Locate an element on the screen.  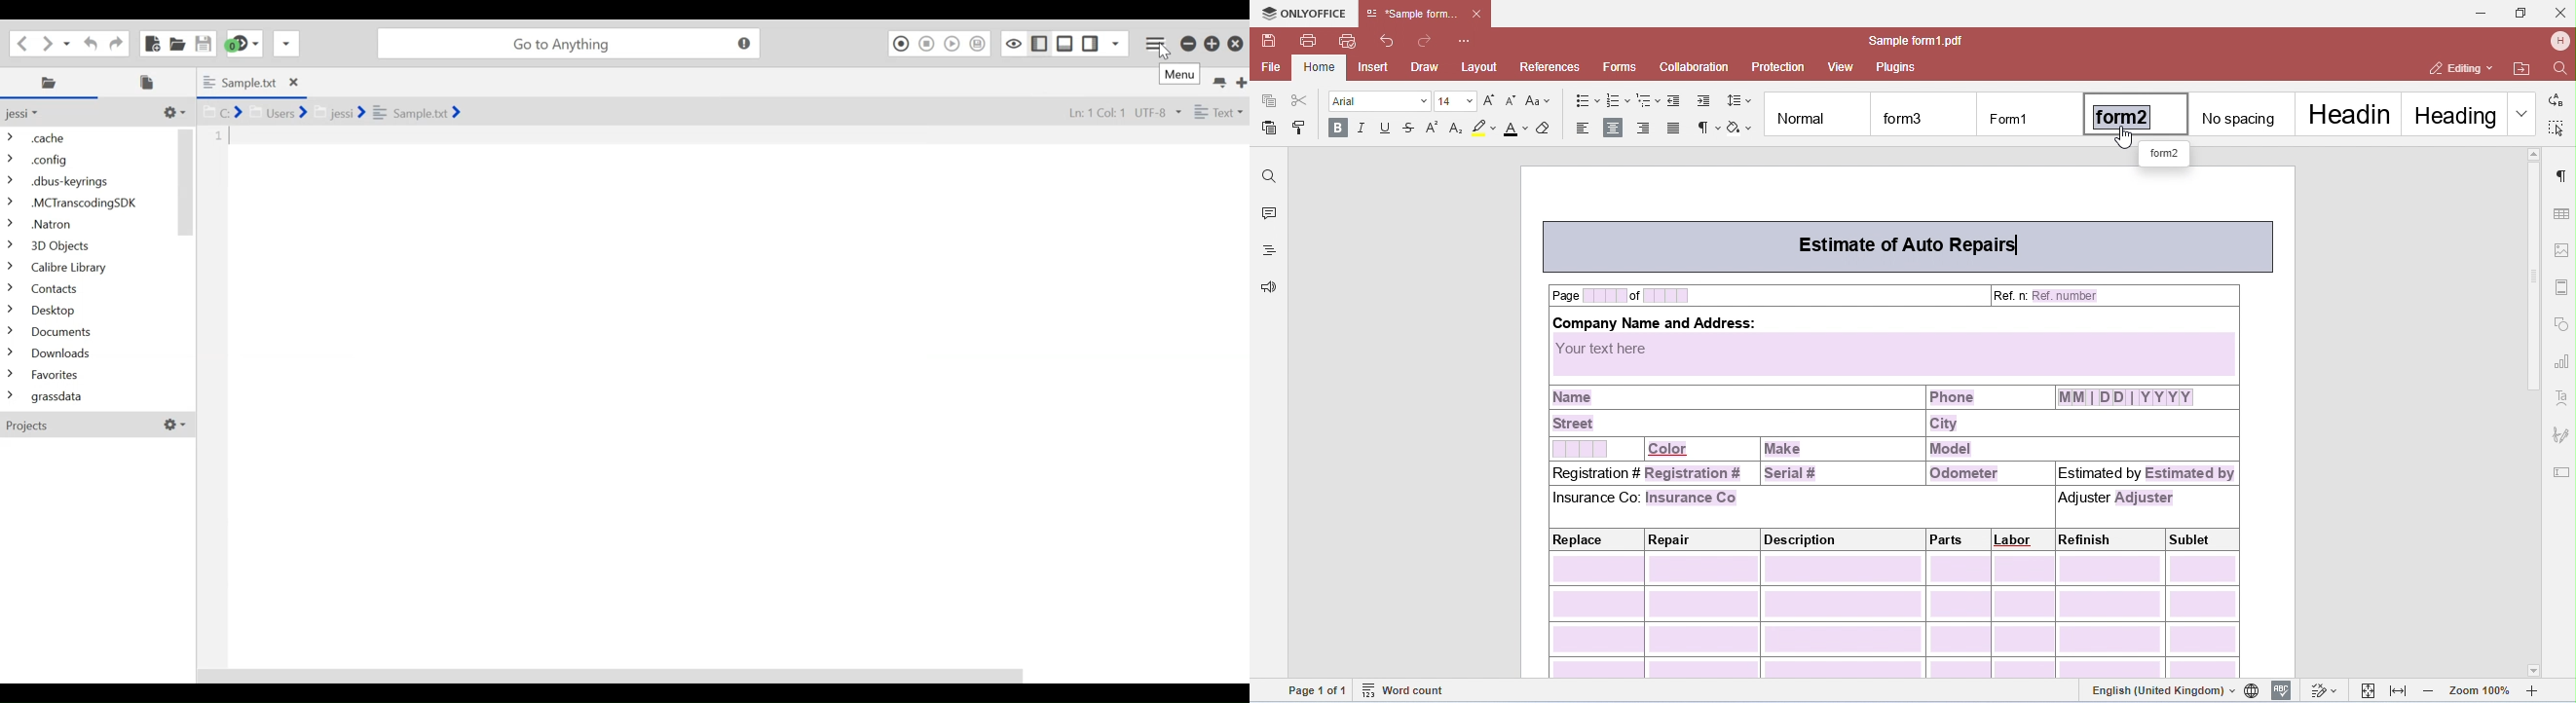
Show/ Hide left Pane is located at coordinates (1093, 43).